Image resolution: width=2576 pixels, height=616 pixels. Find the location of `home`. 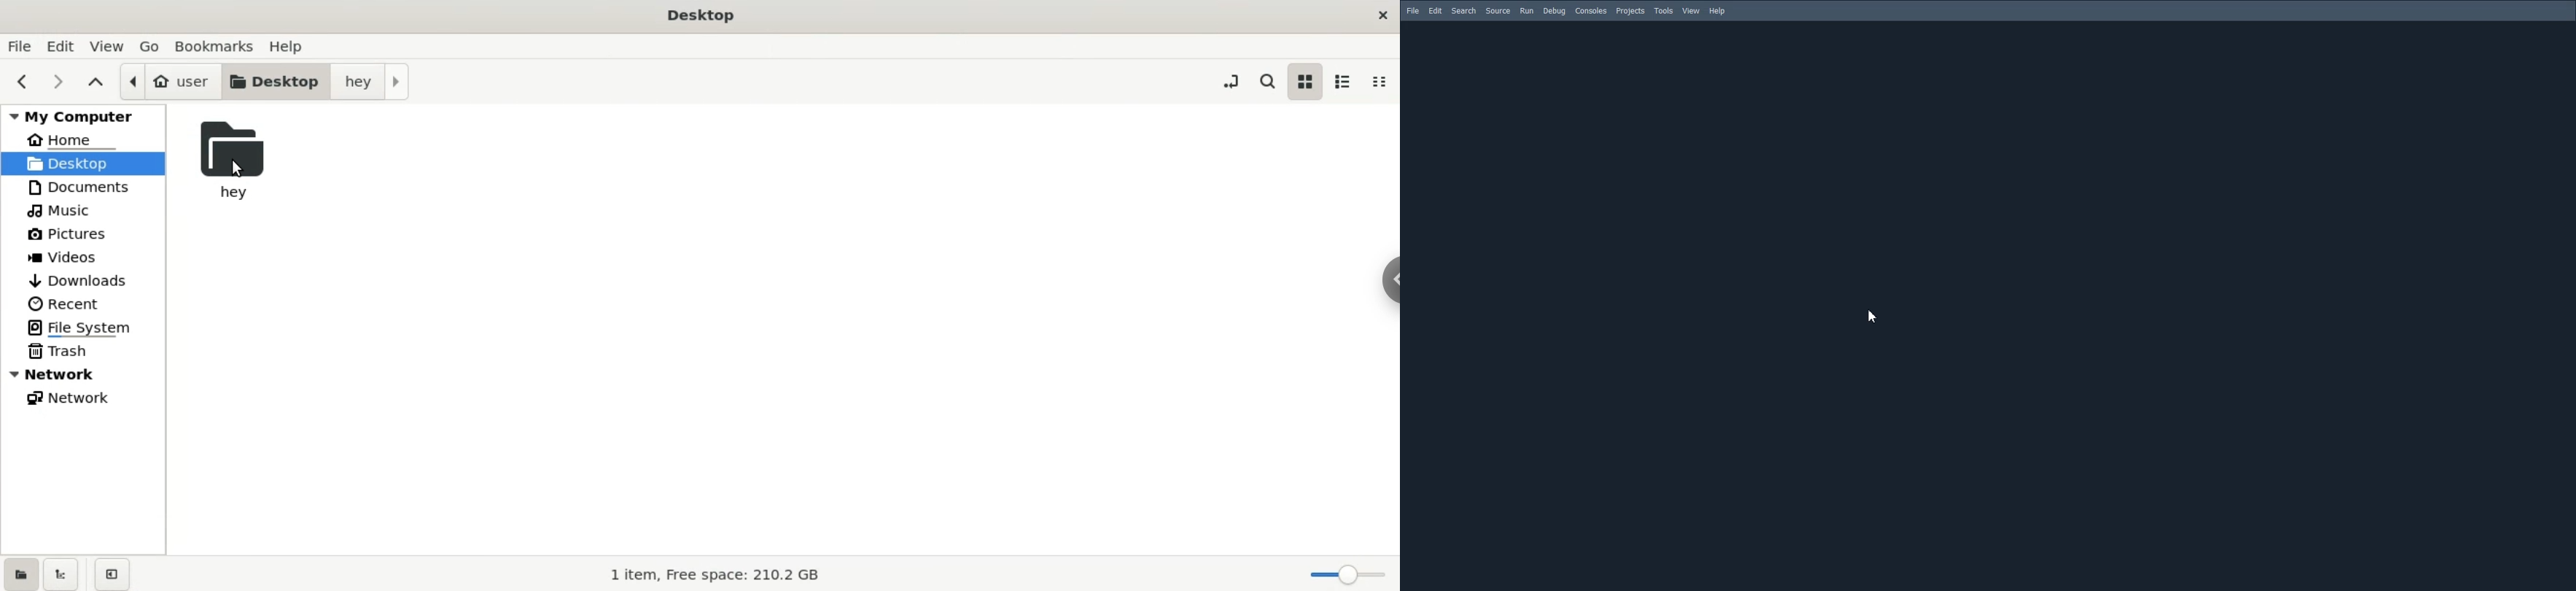

home is located at coordinates (84, 140).